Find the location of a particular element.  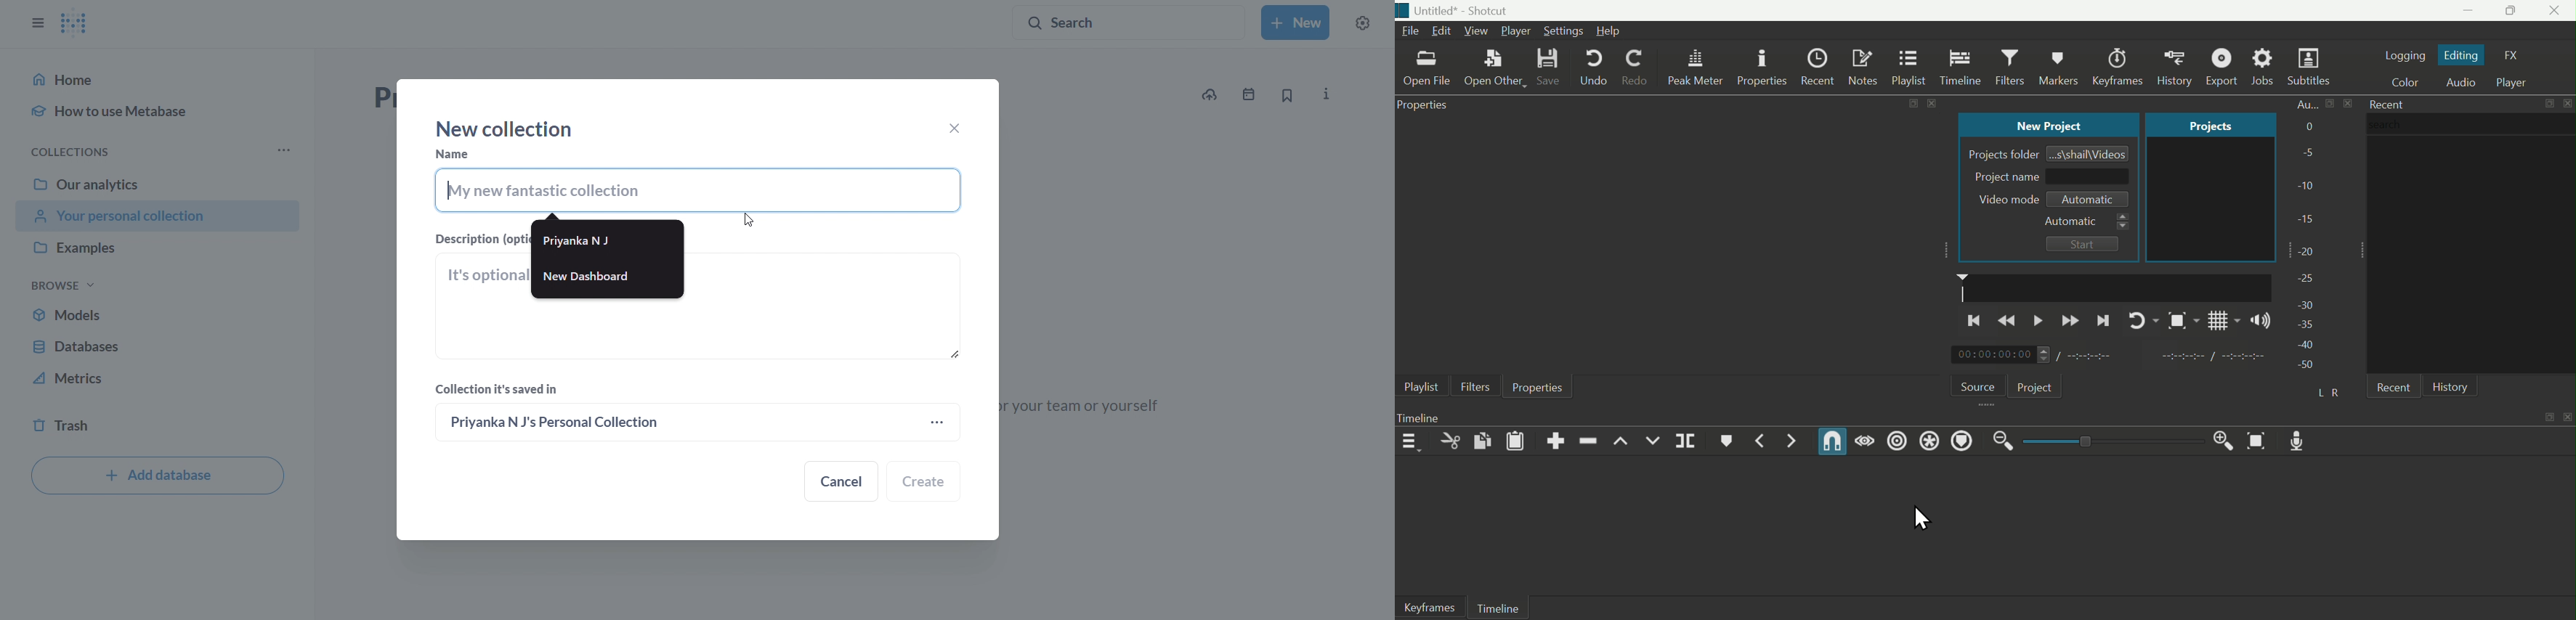

Settings is located at coordinates (1564, 31).